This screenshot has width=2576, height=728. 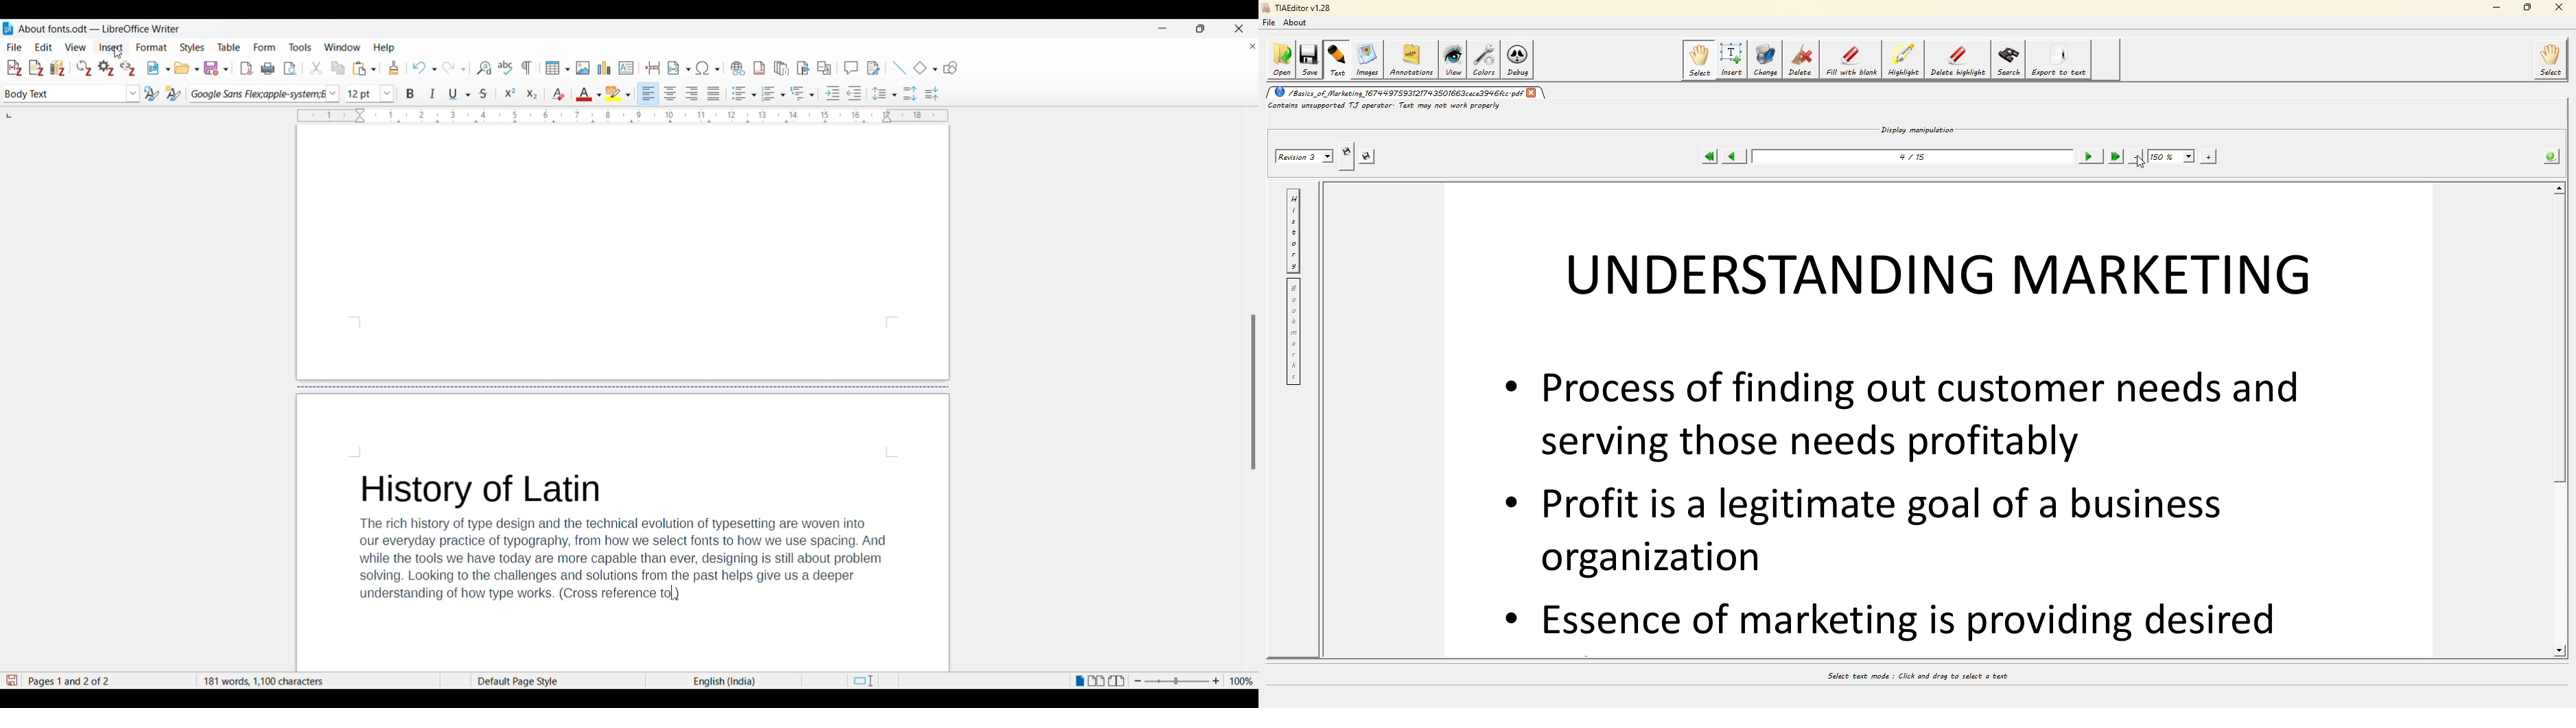 I want to click on Current font, so click(x=256, y=94).